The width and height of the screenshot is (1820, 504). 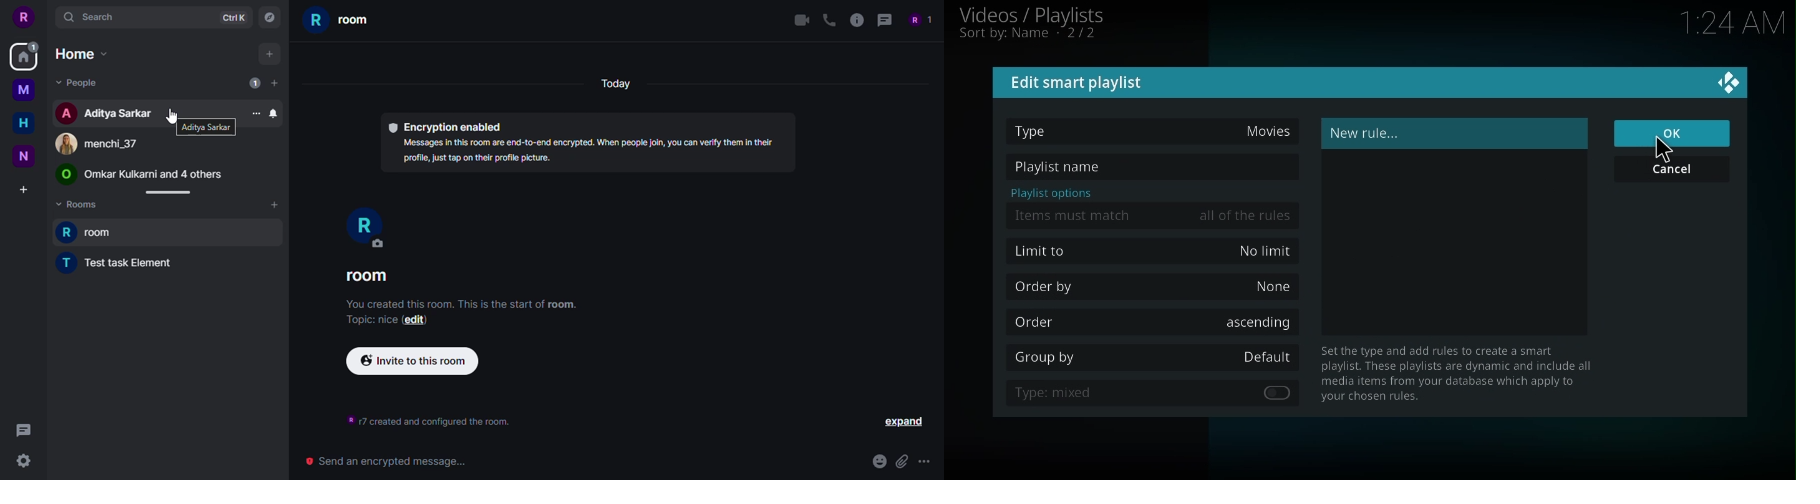 I want to click on today, so click(x=614, y=85).